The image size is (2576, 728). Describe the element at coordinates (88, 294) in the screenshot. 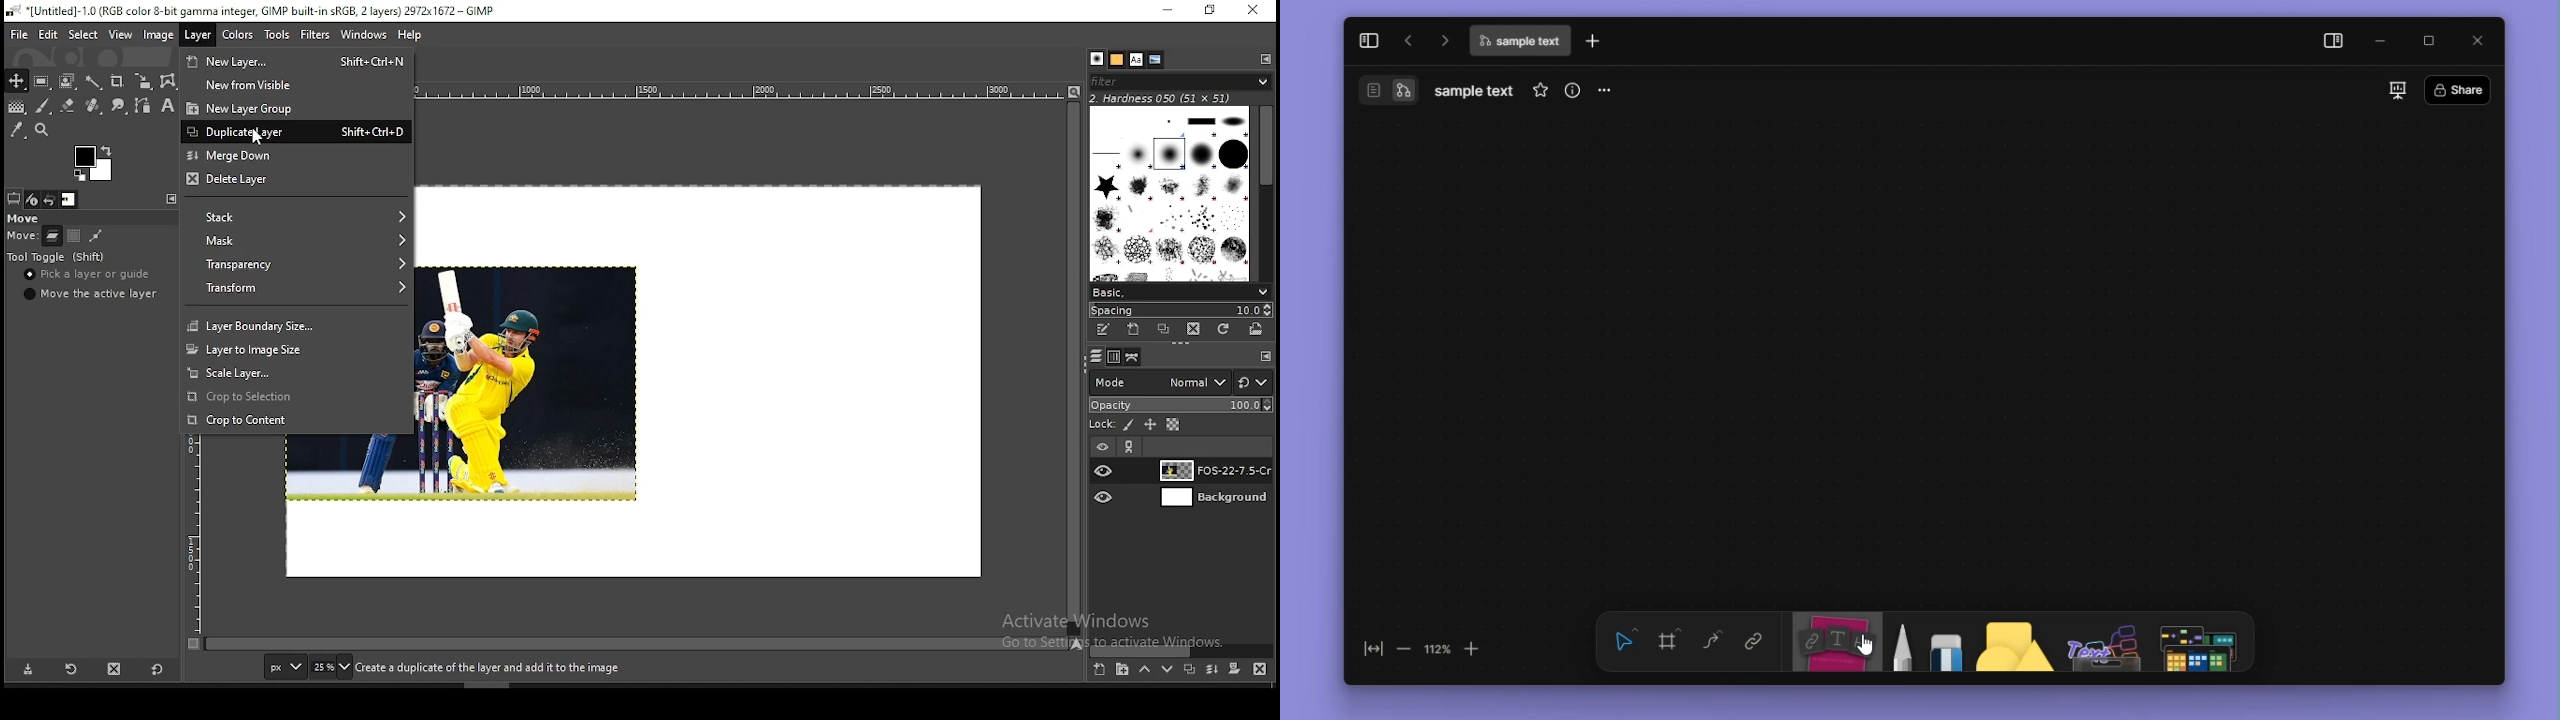

I see `move the active layer` at that location.